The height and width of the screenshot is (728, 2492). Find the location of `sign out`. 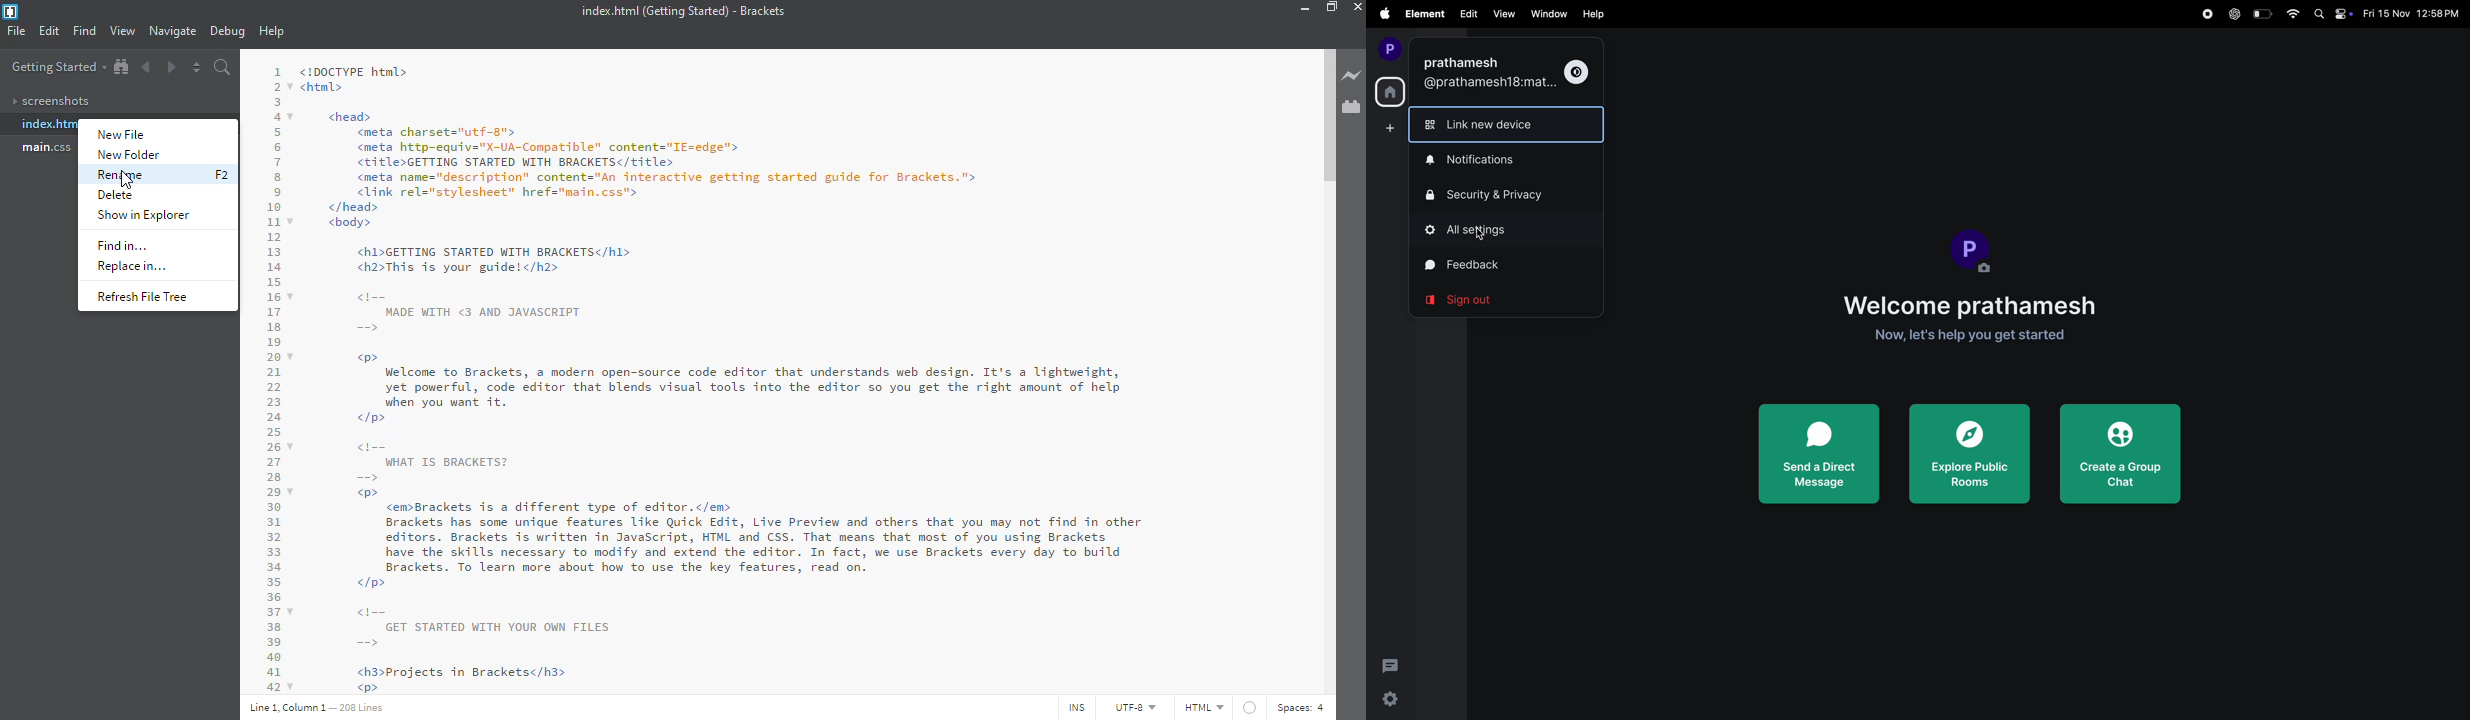

sign out is located at coordinates (1508, 301).